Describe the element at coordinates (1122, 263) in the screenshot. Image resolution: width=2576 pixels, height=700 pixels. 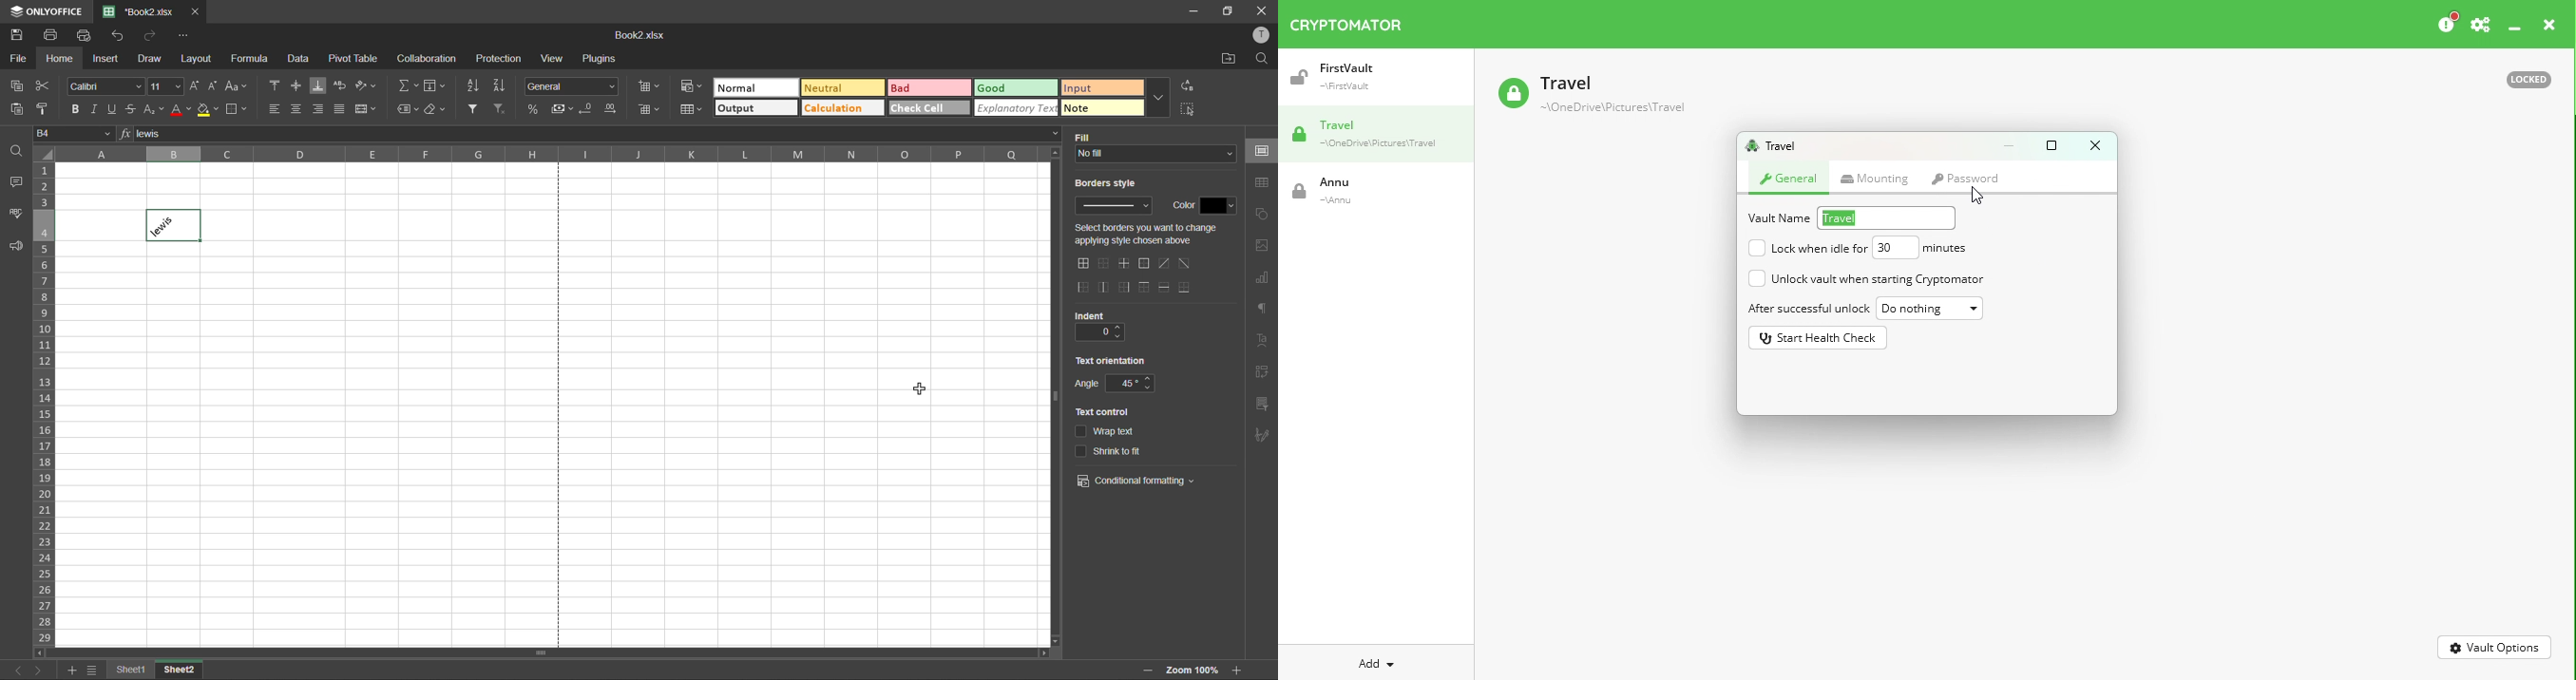
I see `only middle border horizontal` at that location.